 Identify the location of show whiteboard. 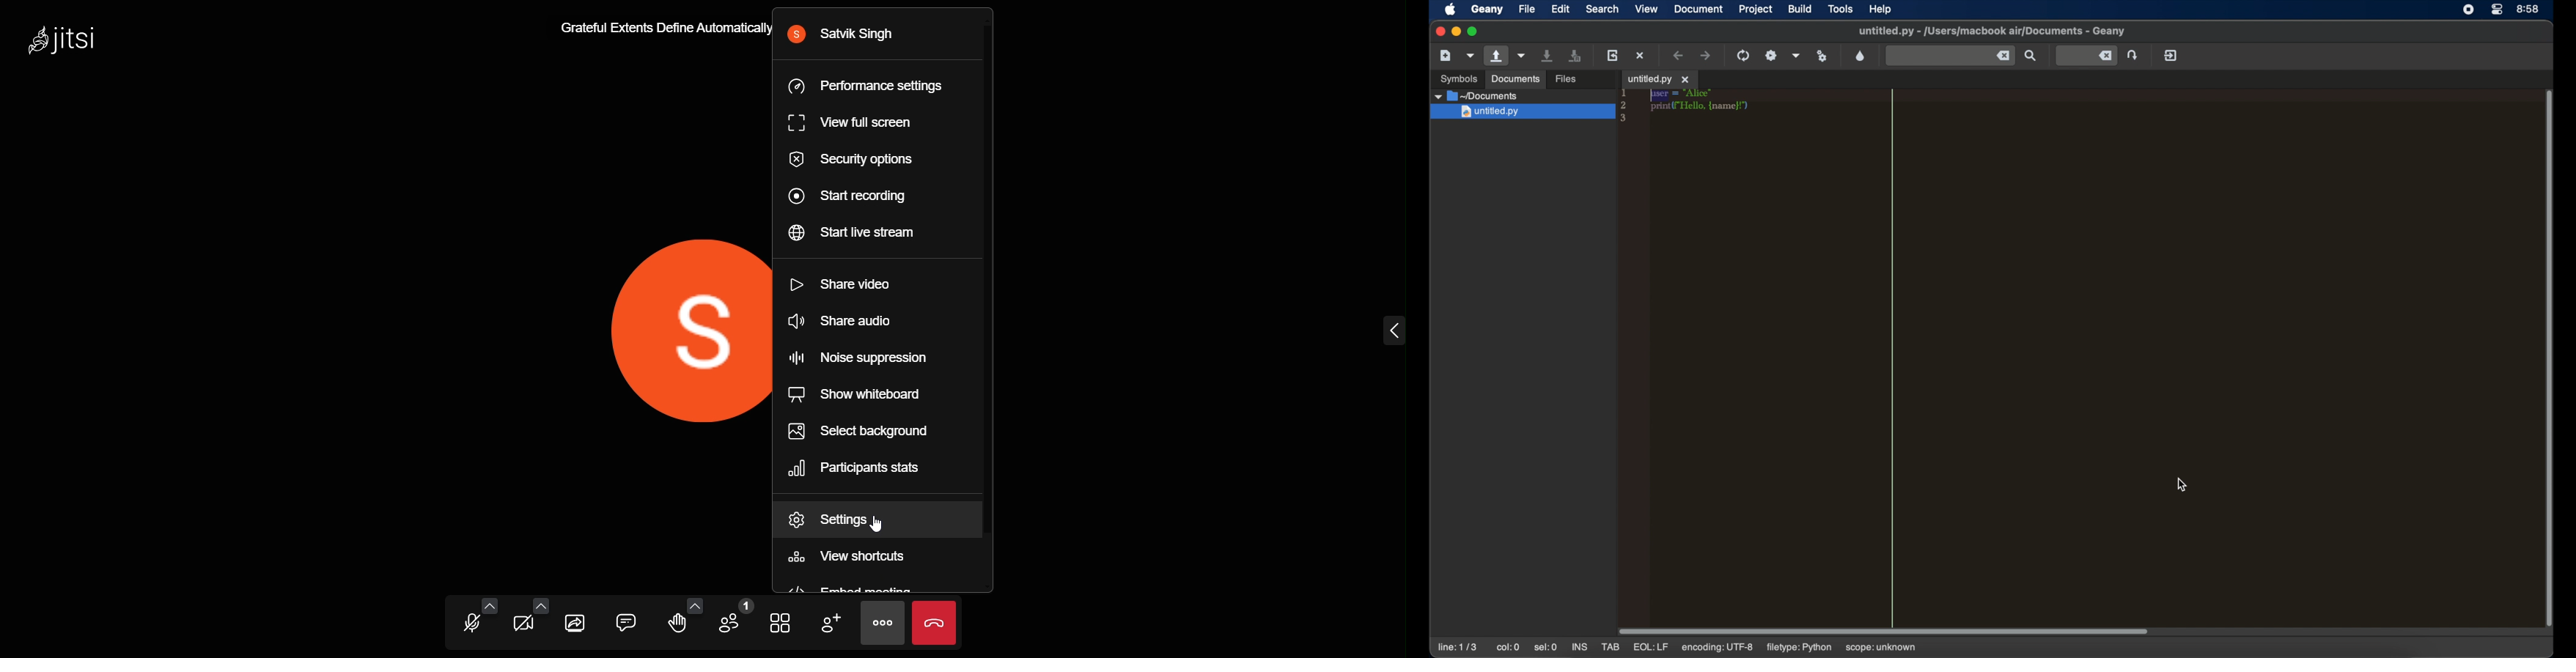
(854, 395).